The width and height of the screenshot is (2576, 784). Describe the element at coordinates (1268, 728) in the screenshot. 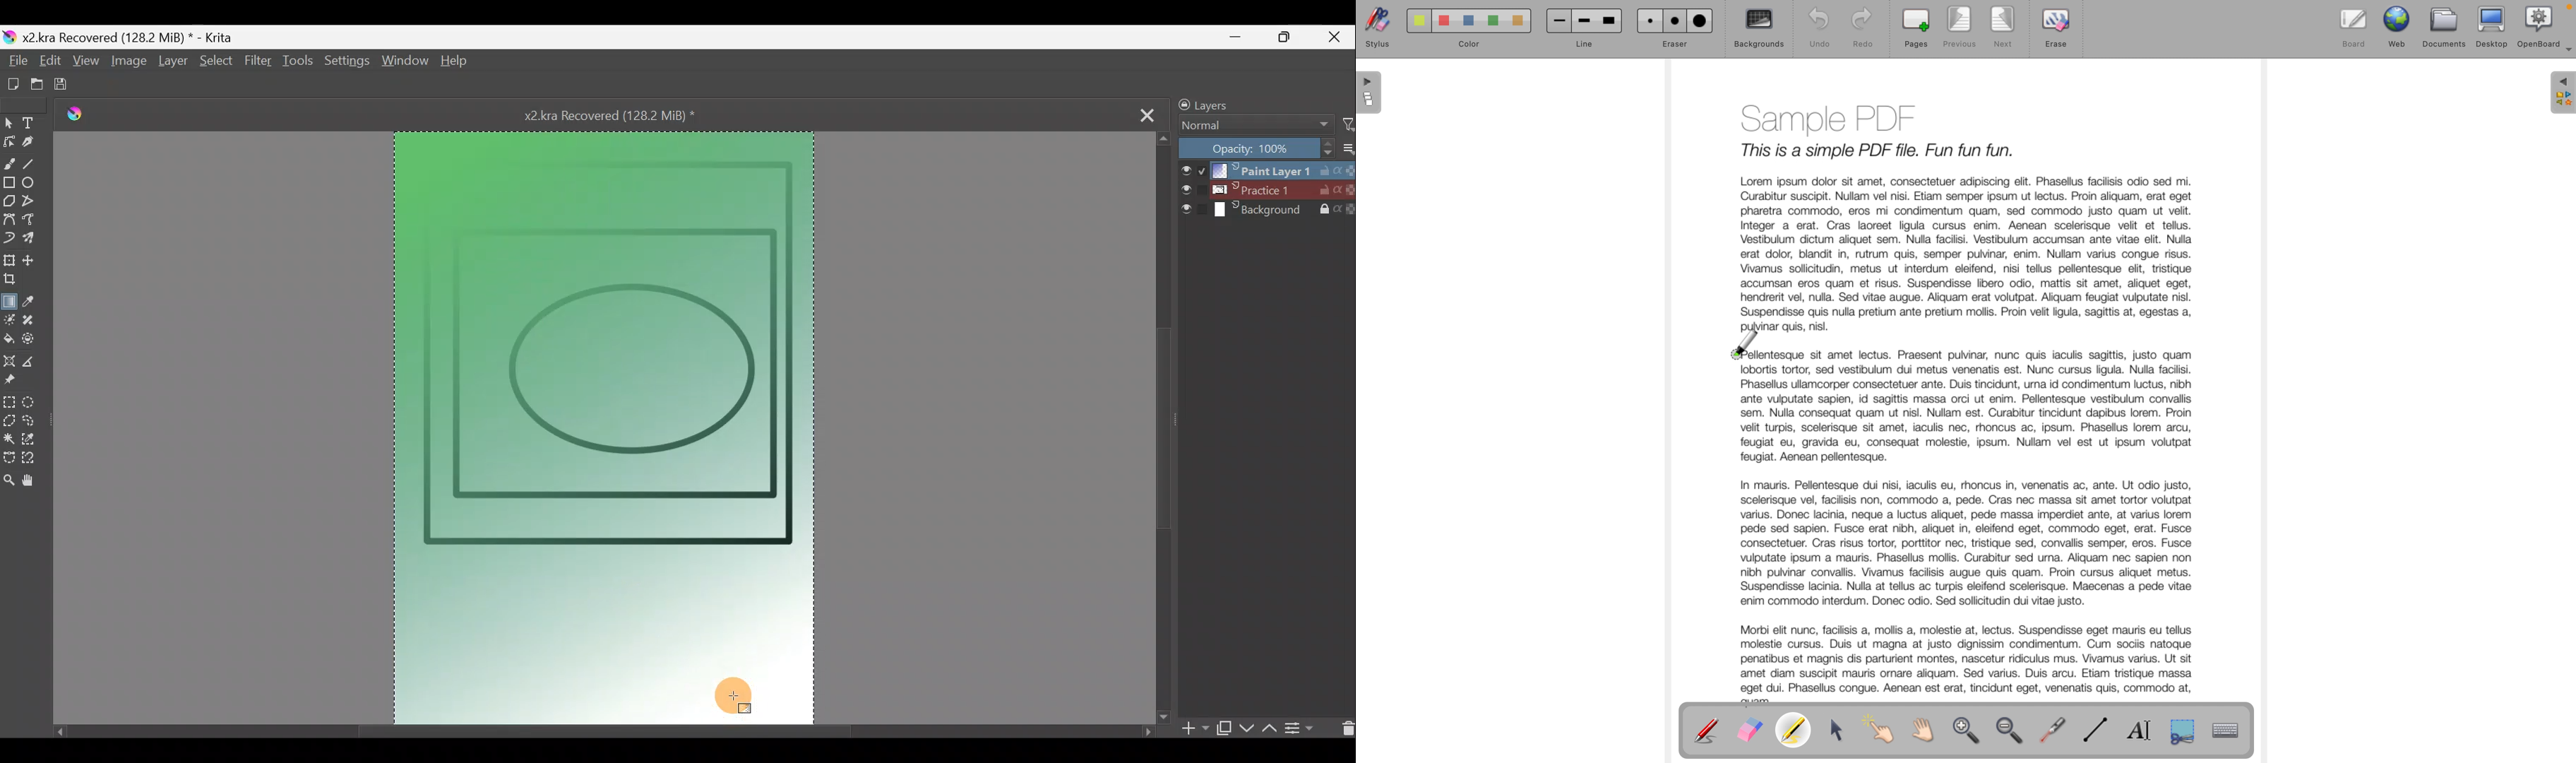

I see `Move layer/mask up` at that location.